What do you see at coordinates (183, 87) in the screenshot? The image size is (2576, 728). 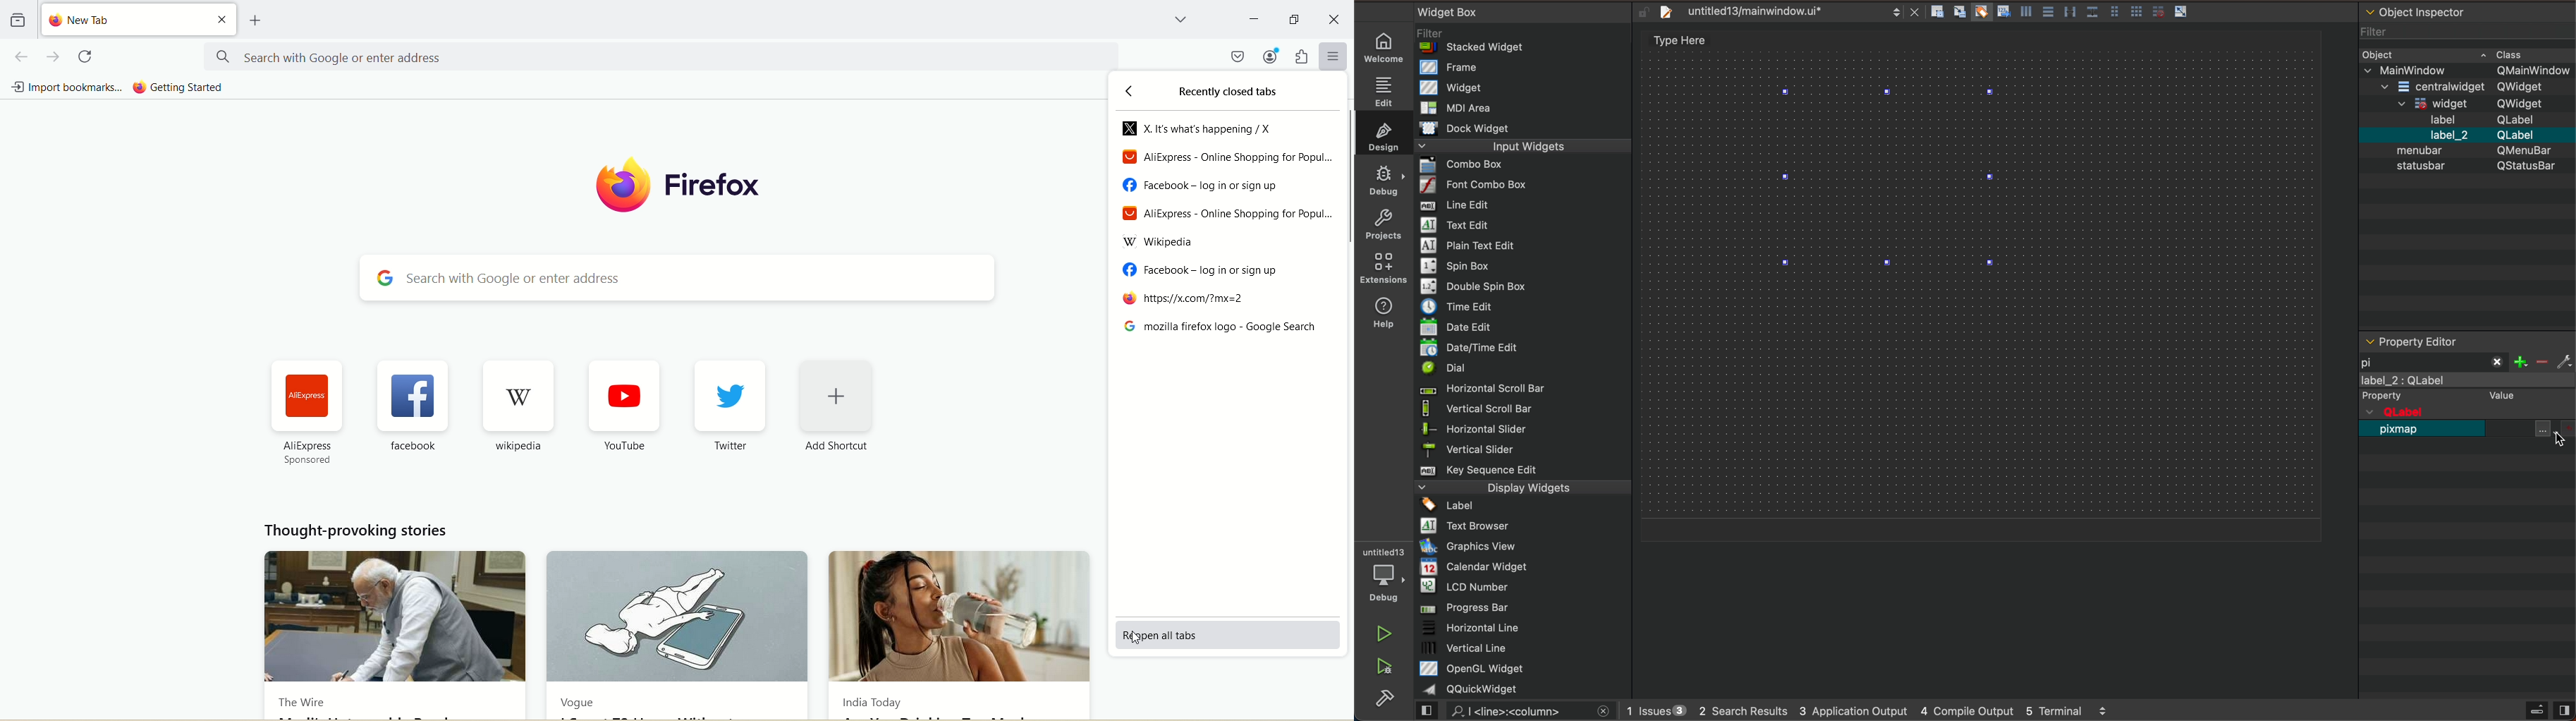 I see `getting started` at bounding box center [183, 87].